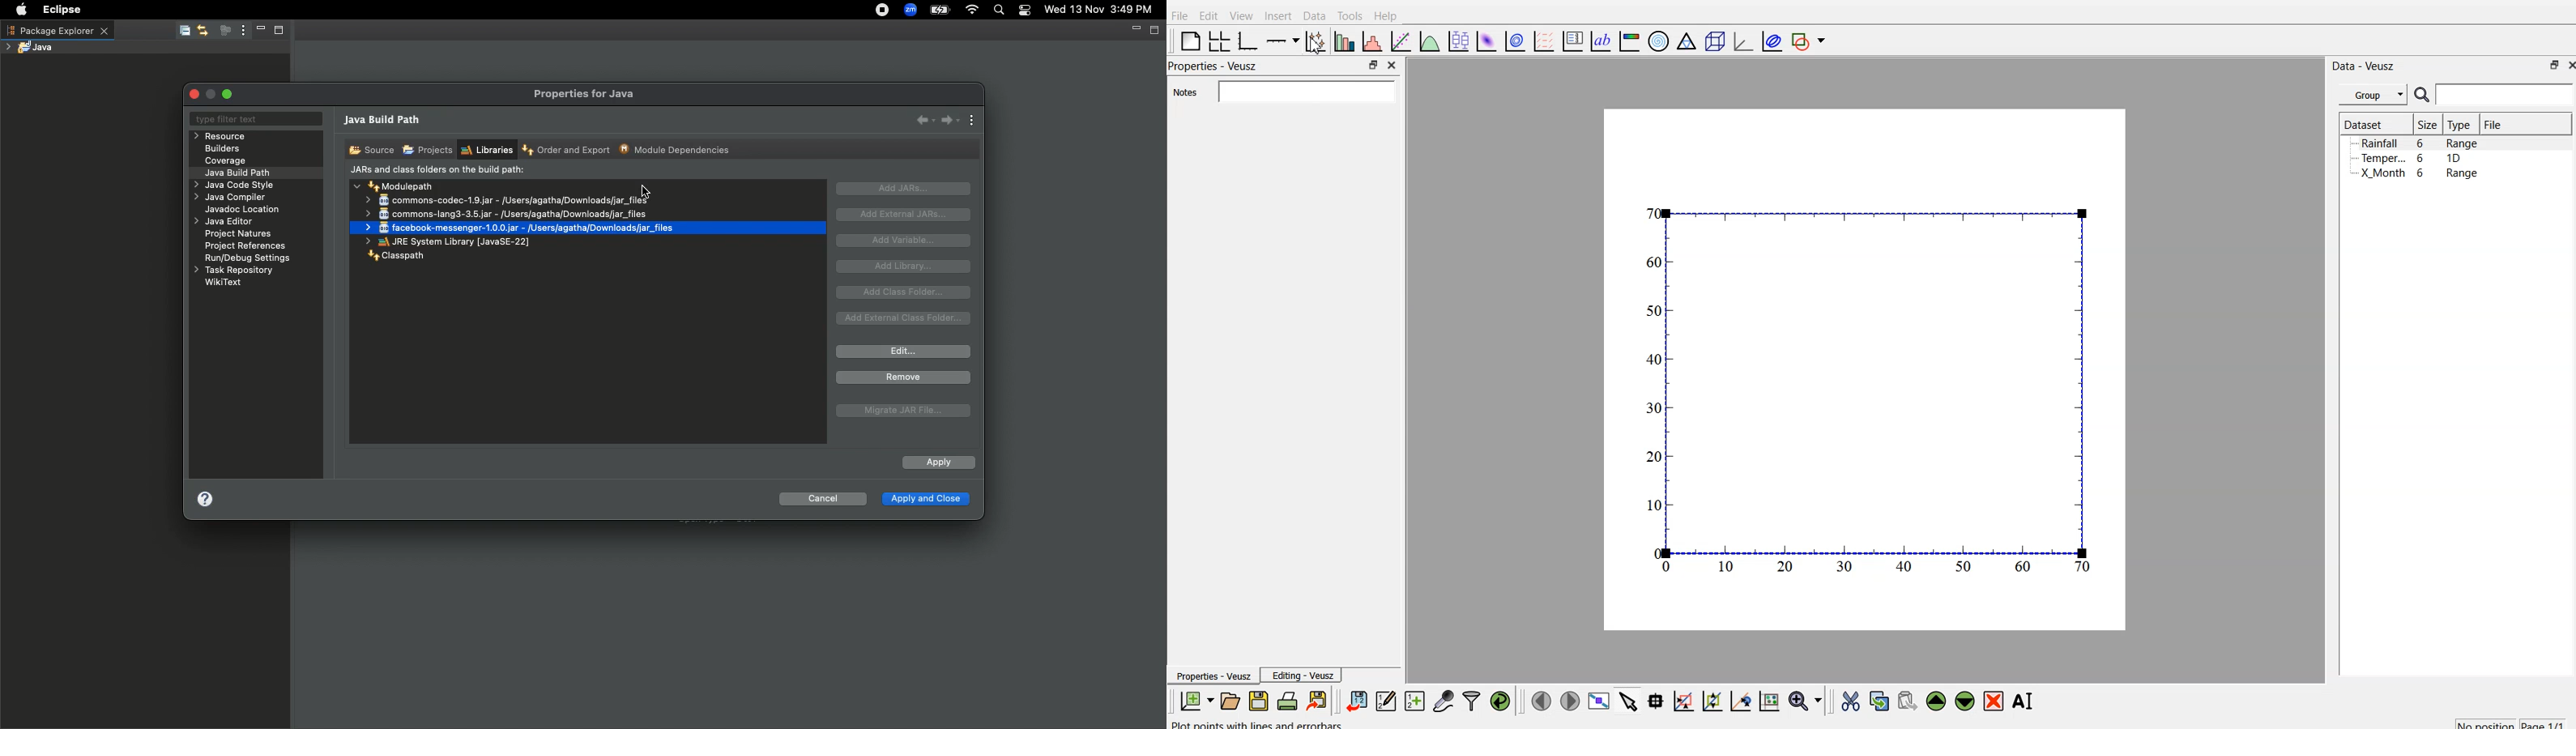 The width and height of the screenshot is (2576, 756). I want to click on capture a dataset, so click(1443, 698).